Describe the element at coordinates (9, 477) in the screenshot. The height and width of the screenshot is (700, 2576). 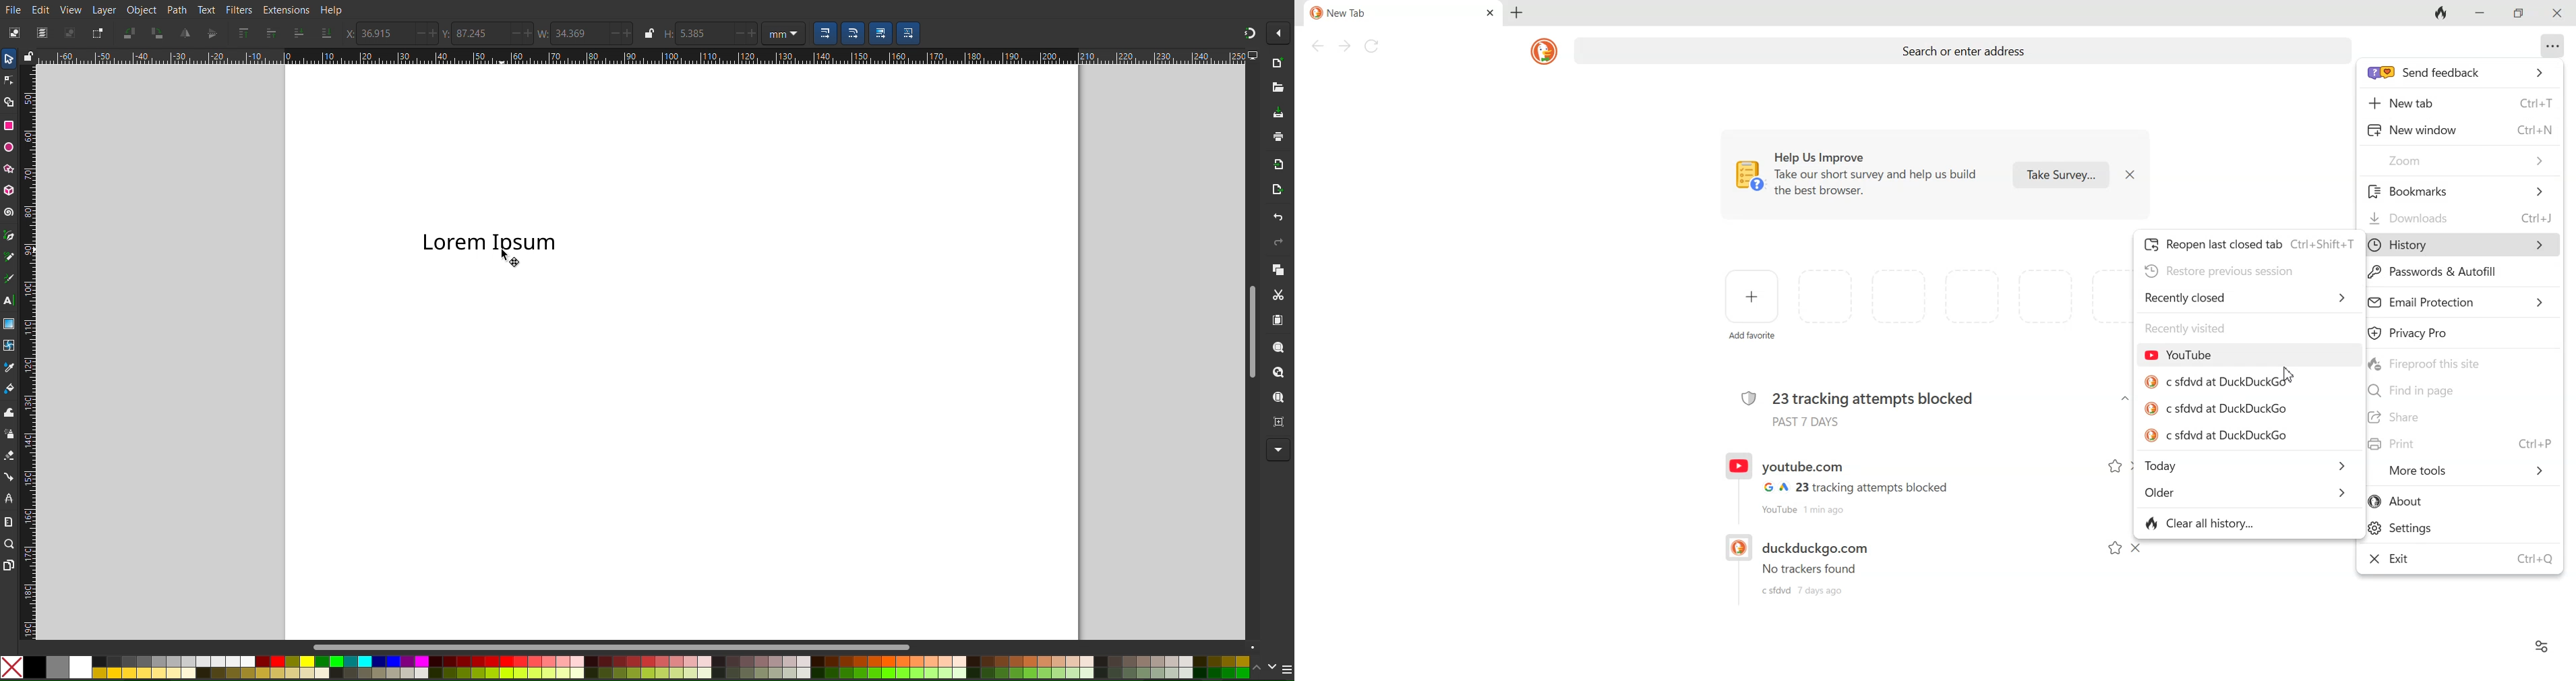
I see `Connection` at that location.